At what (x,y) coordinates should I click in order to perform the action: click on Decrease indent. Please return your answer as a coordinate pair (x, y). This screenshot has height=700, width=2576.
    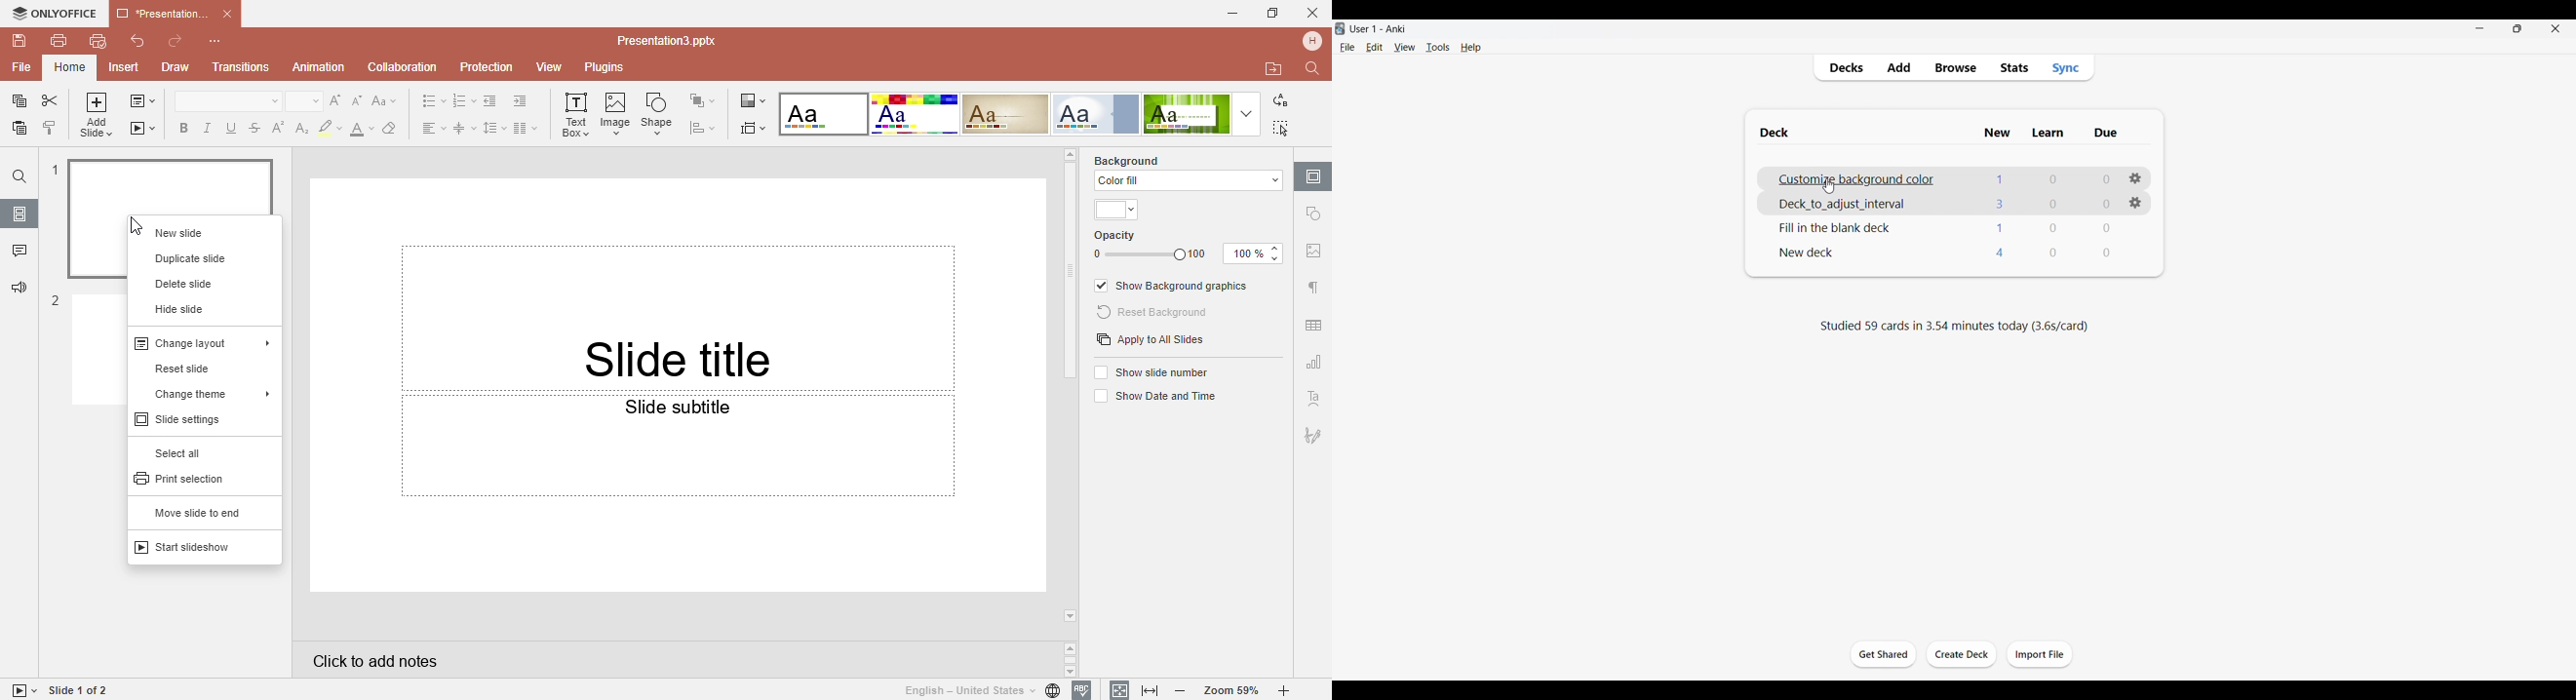
    Looking at the image, I should click on (492, 100).